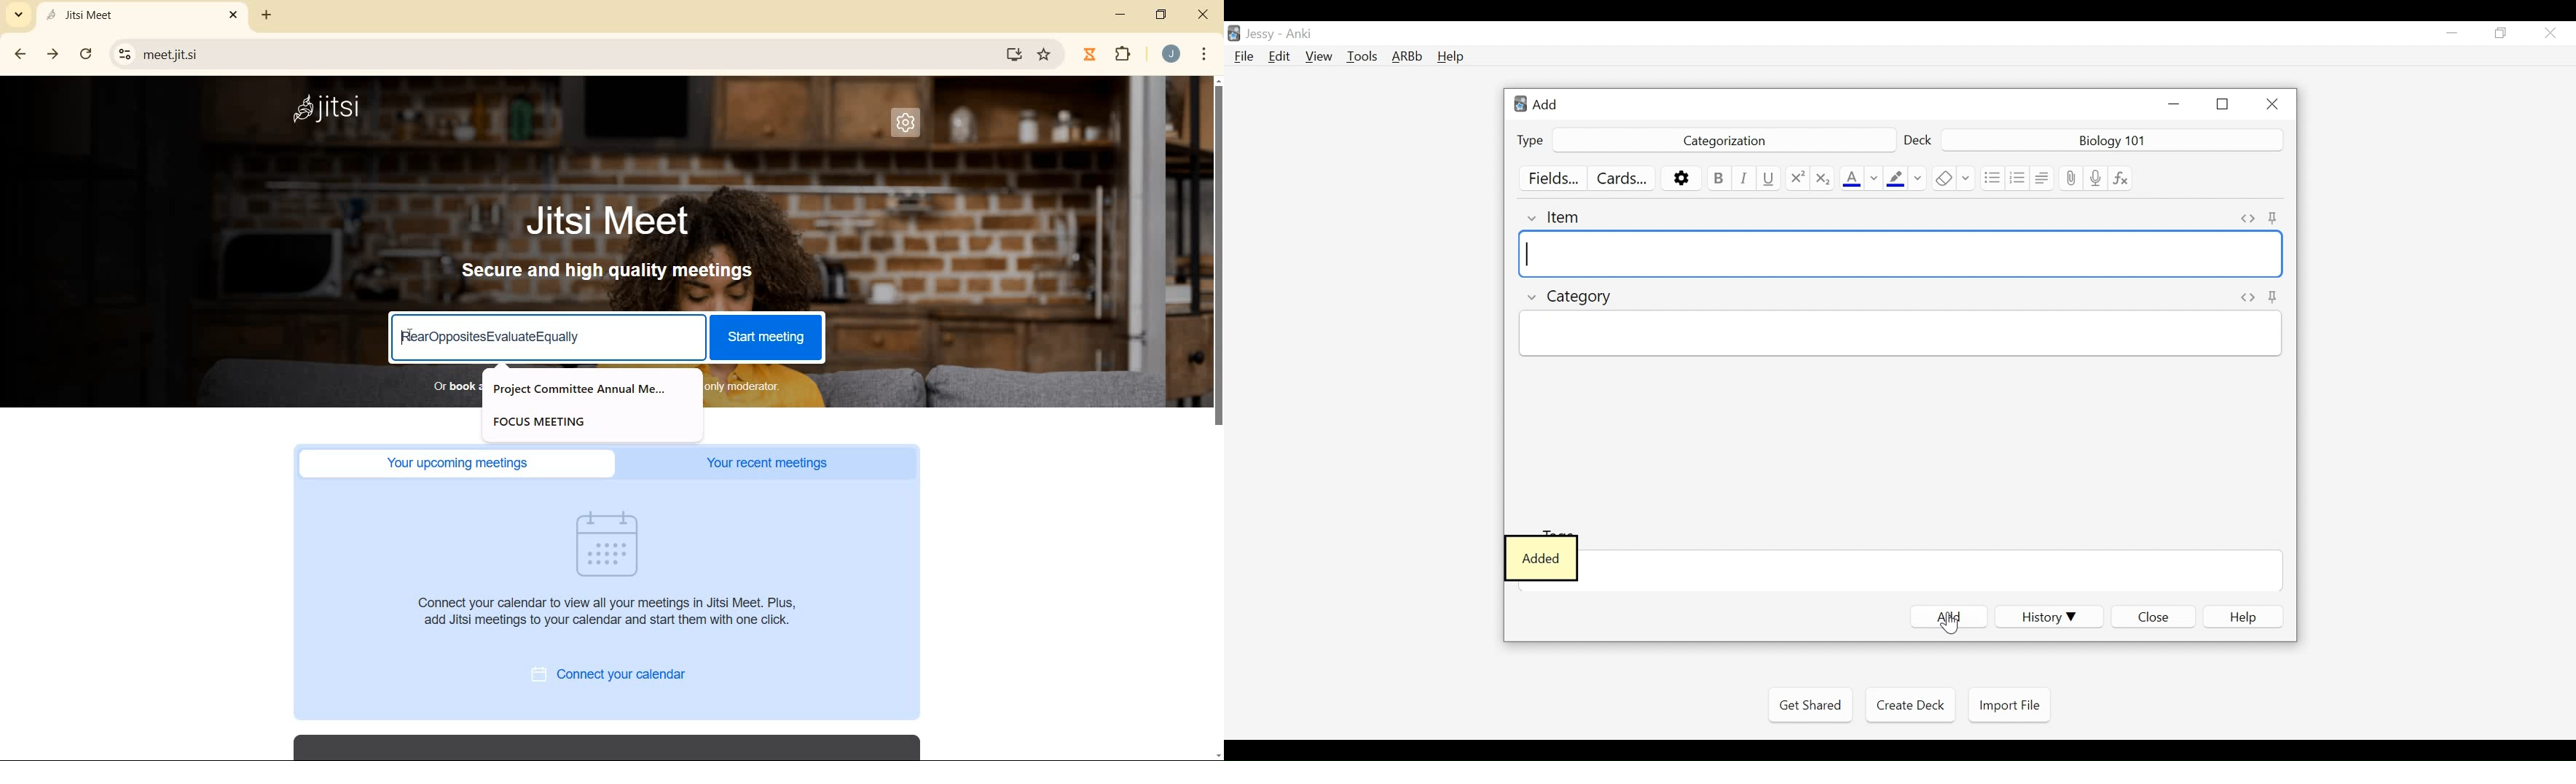 This screenshot has width=2576, height=784. I want to click on Field, so click(1930, 570).